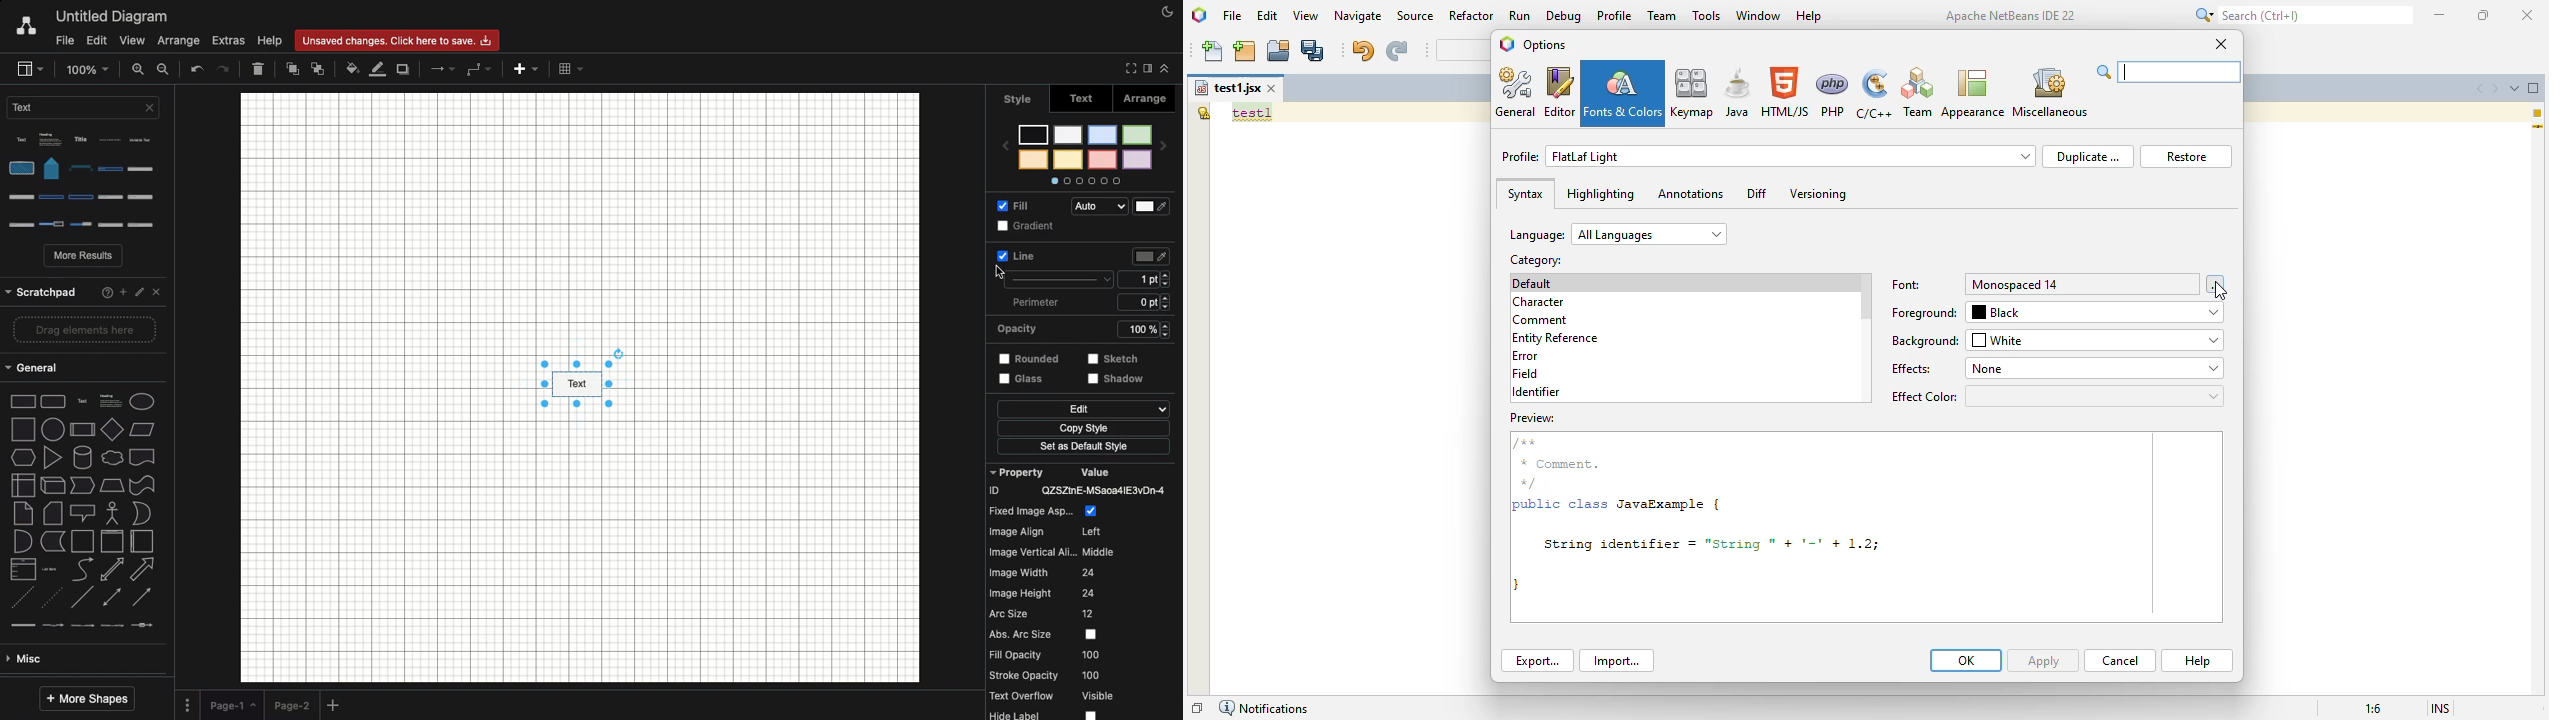  I want to click on Options, so click(187, 704).